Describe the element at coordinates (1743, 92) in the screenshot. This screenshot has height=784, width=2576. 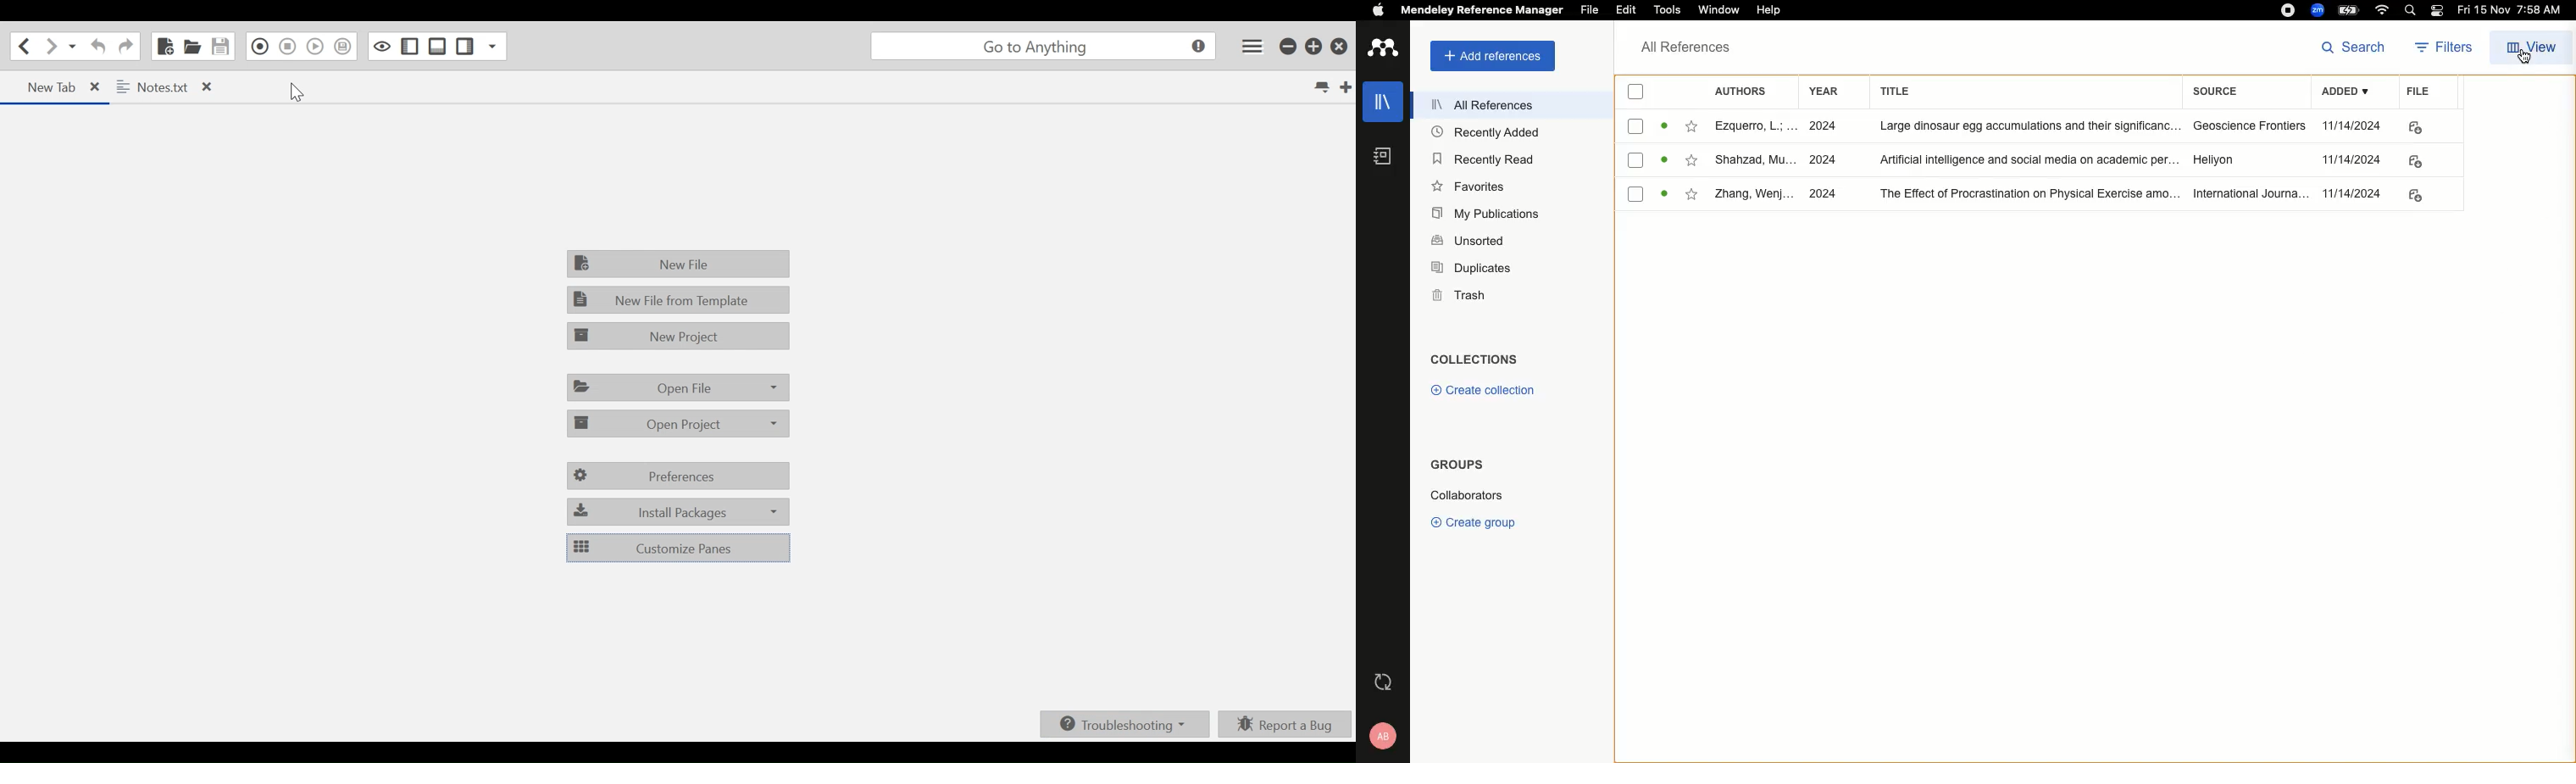
I see `Authors` at that location.